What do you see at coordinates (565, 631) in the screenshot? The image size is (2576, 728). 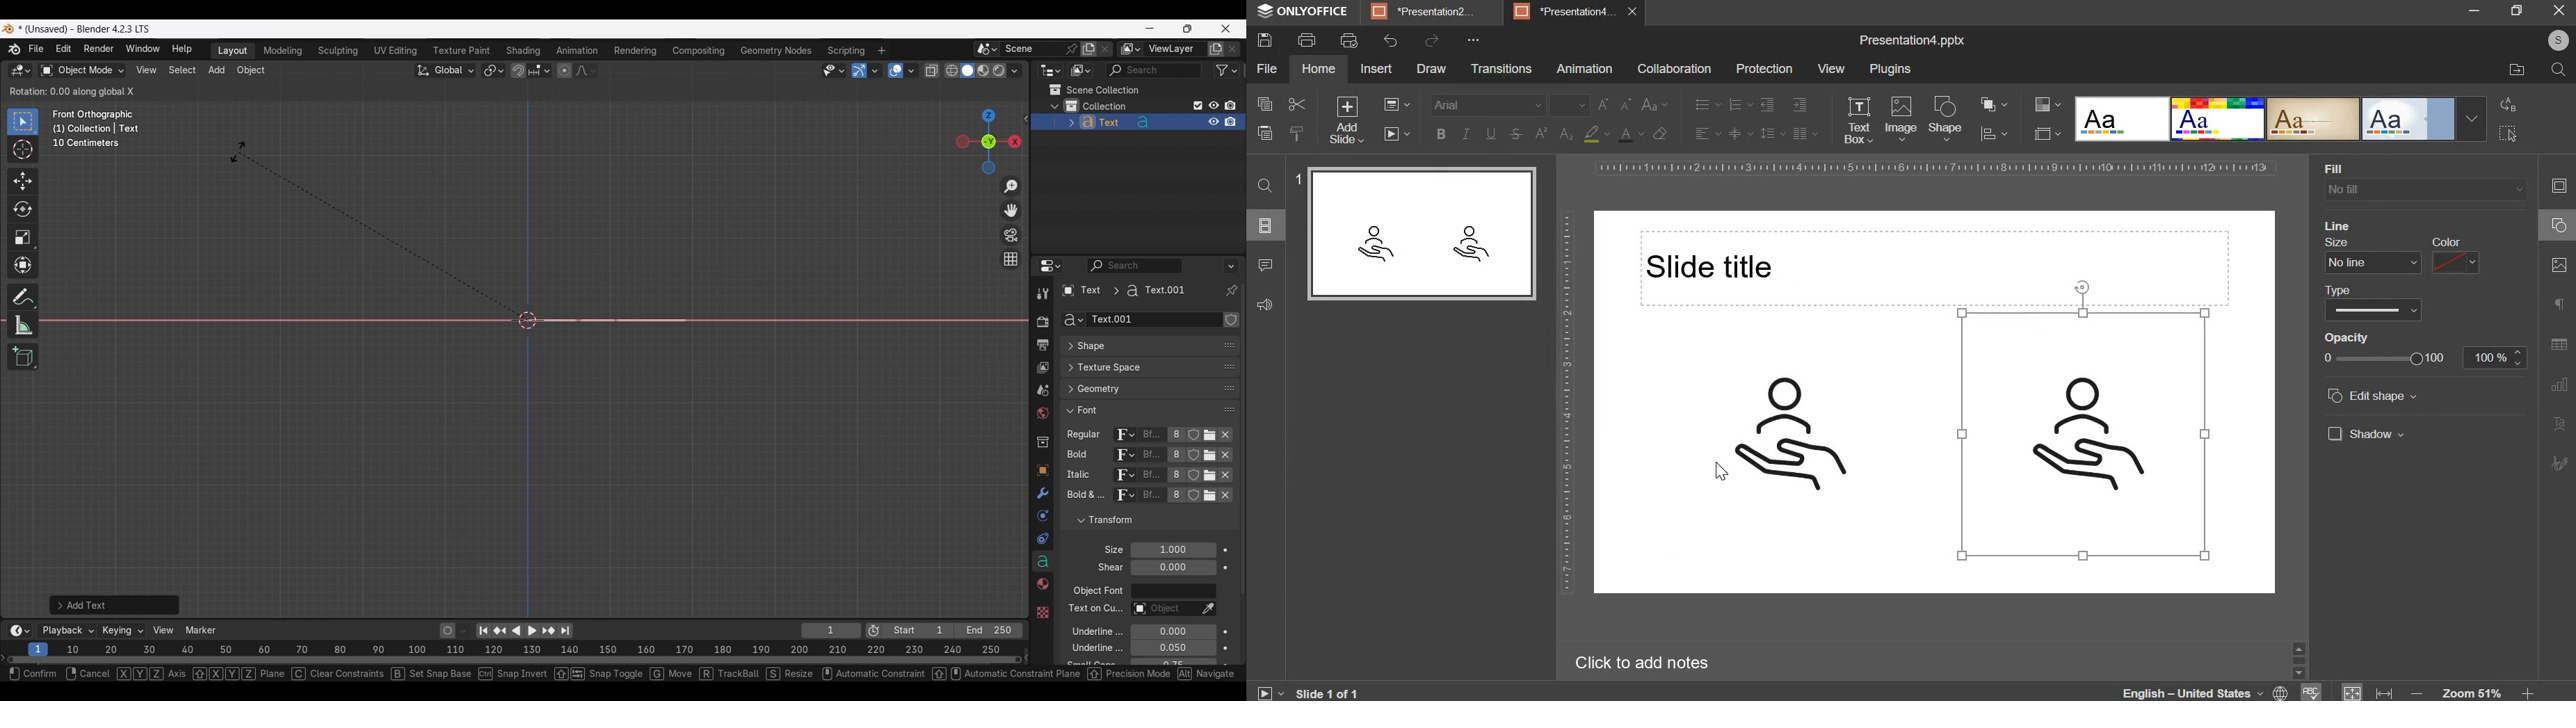 I see `Jump to end point` at bounding box center [565, 631].